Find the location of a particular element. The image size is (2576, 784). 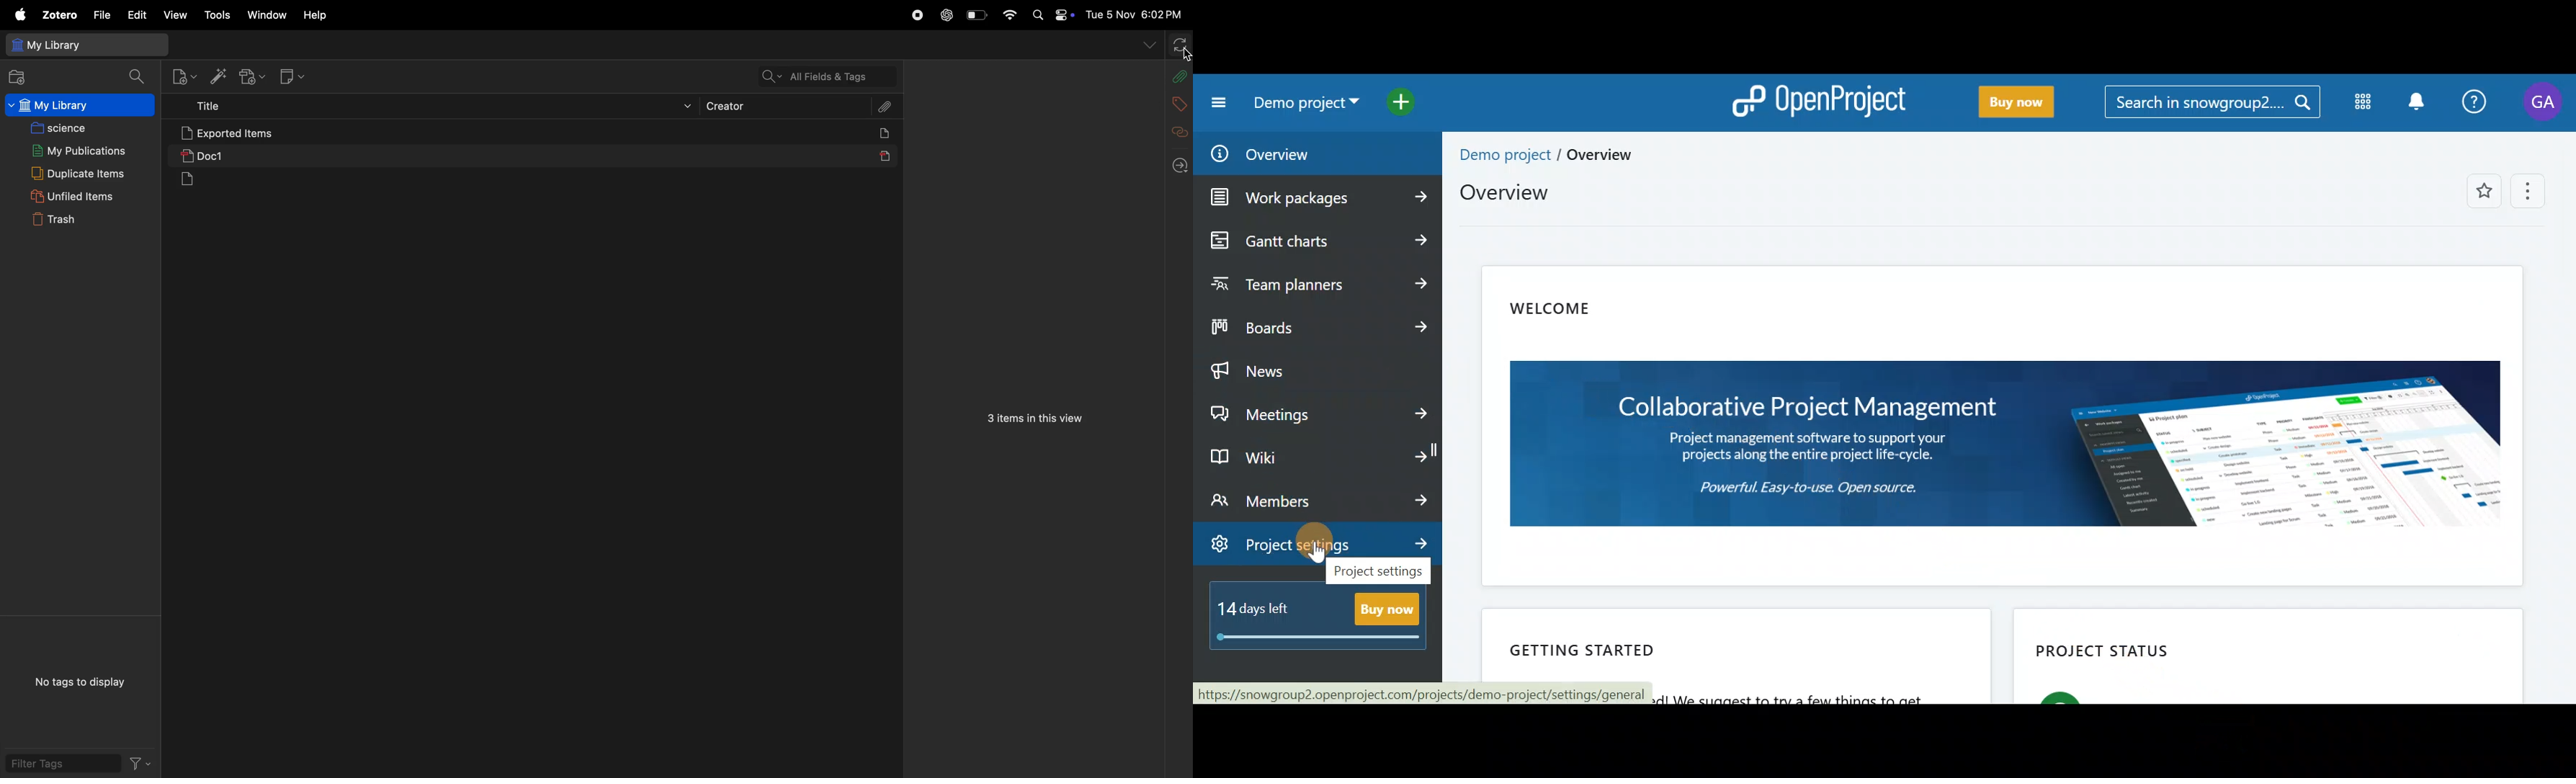

help is located at coordinates (317, 15).